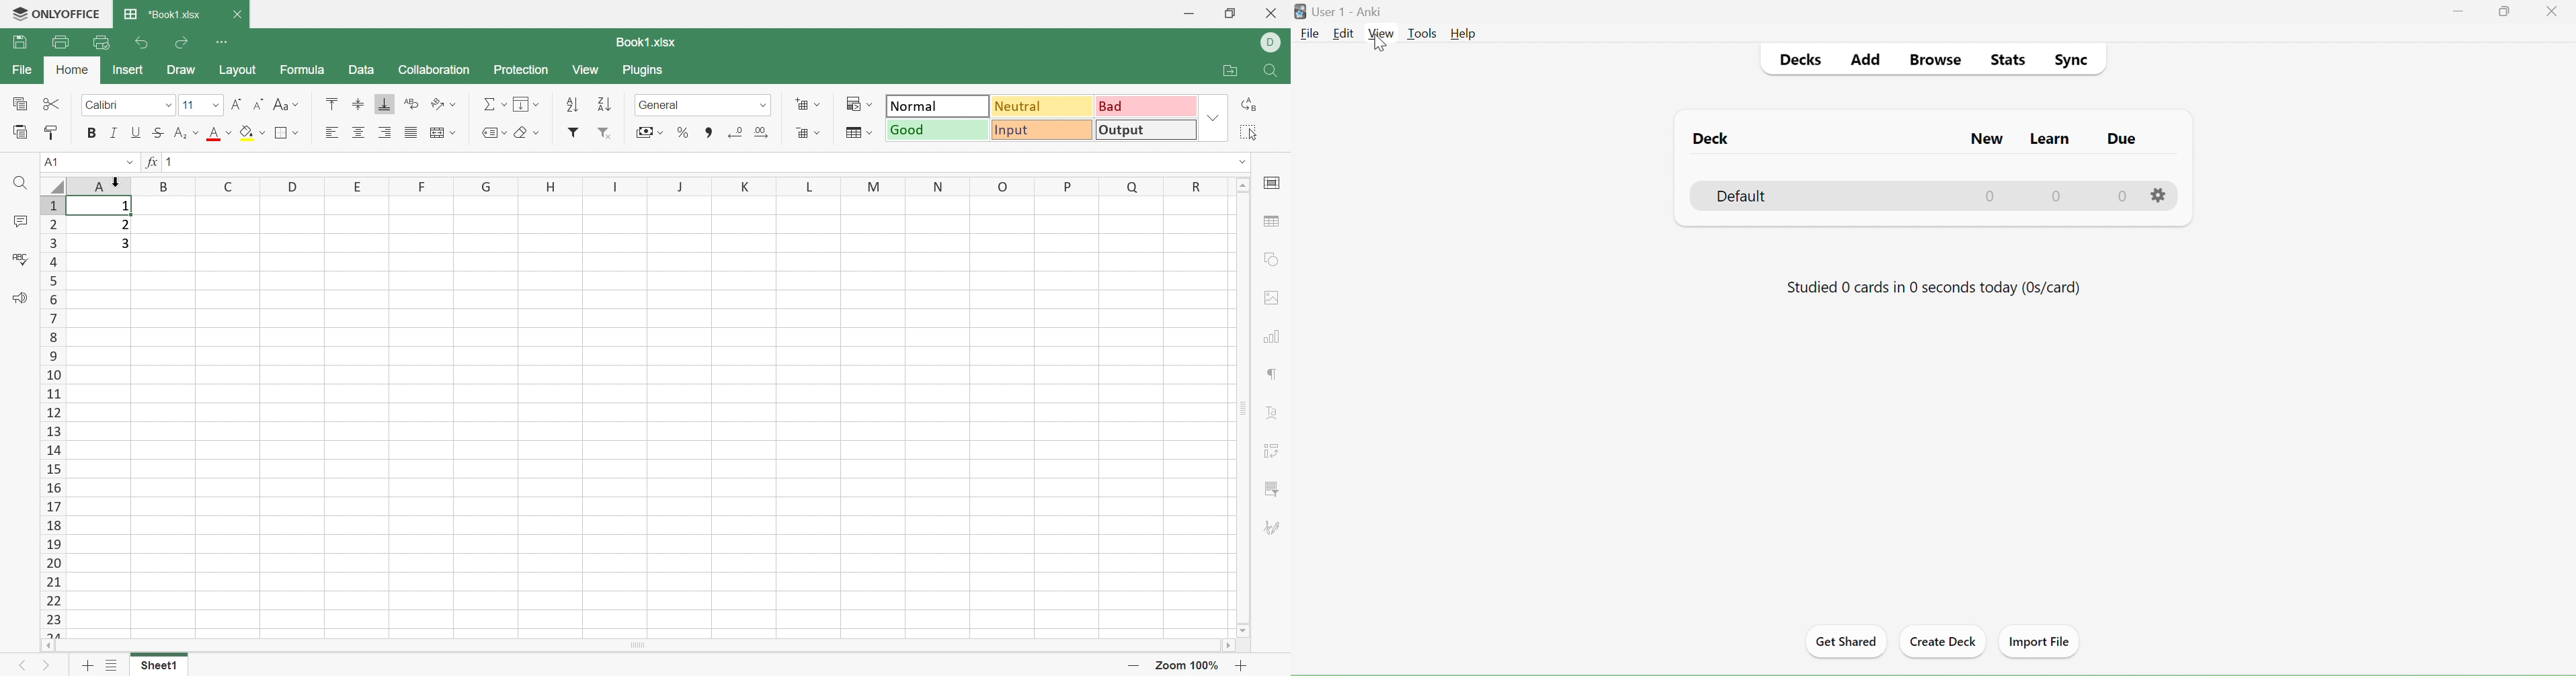  Describe the element at coordinates (48, 646) in the screenshot. I see `Scroll left` at that location.